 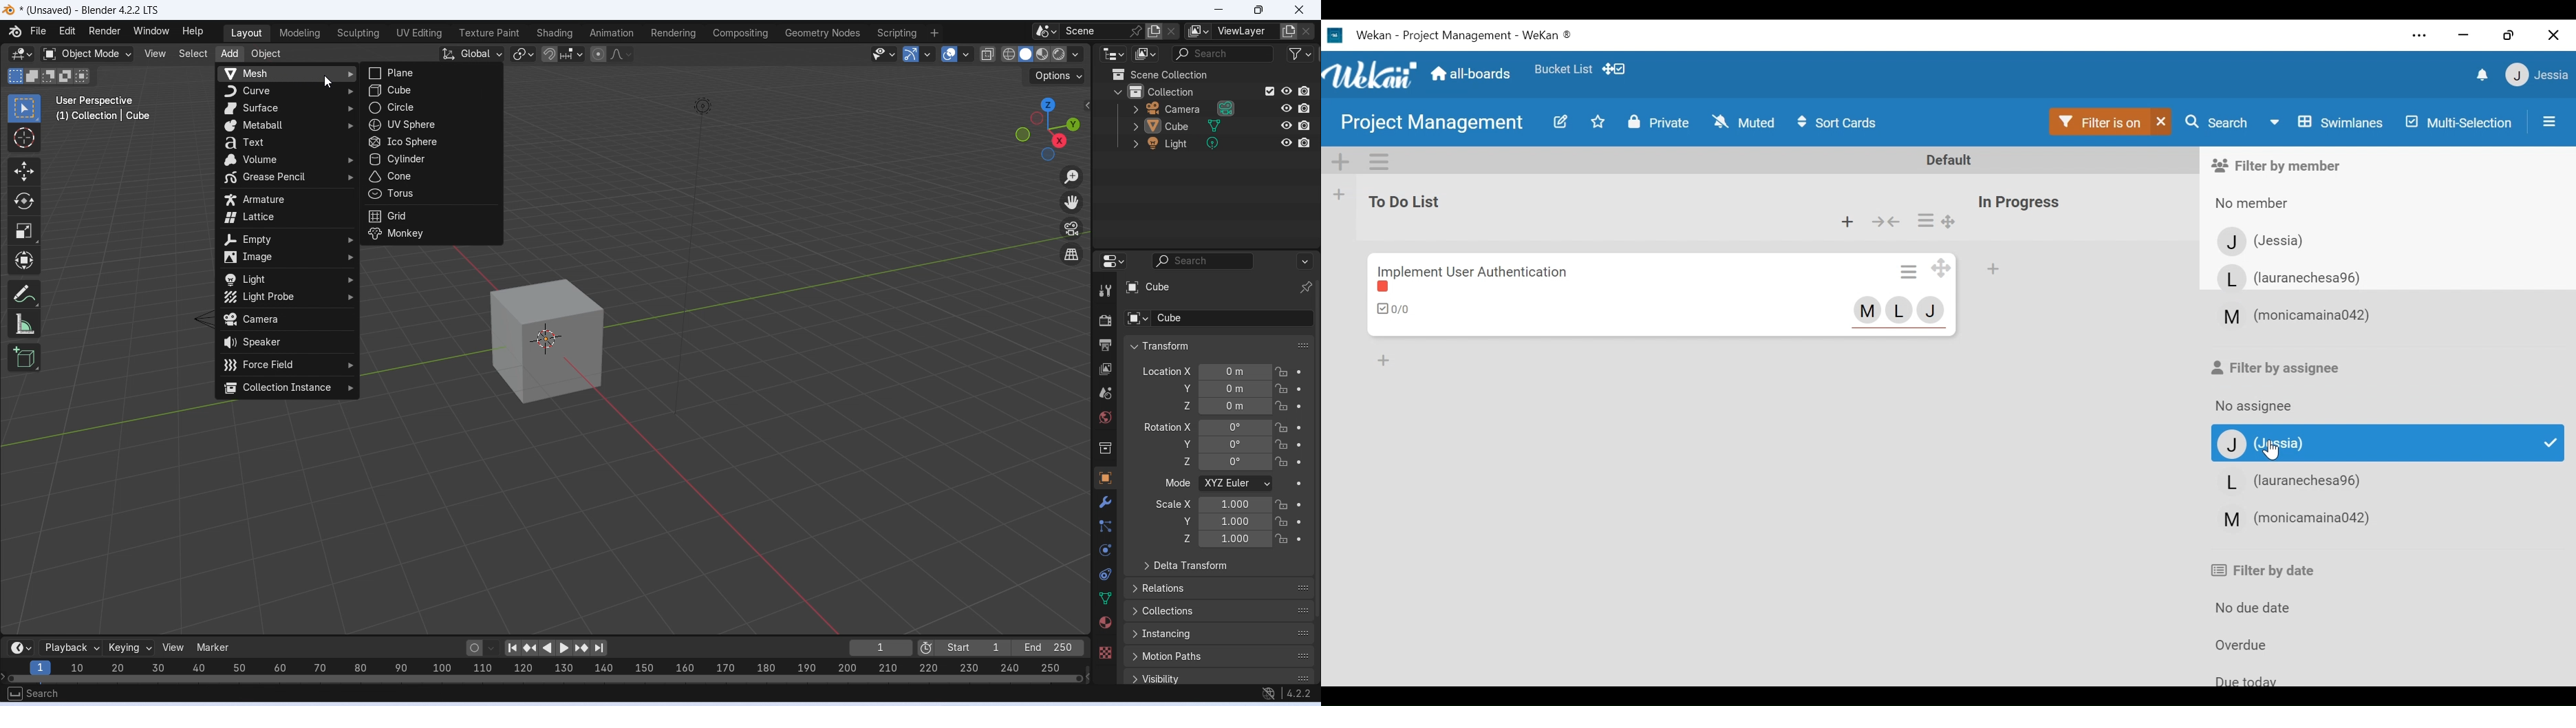 What do you see at coordinates (1203, 261) in the screenshot?
I see `display filter` at bounding box center [1203, 261].